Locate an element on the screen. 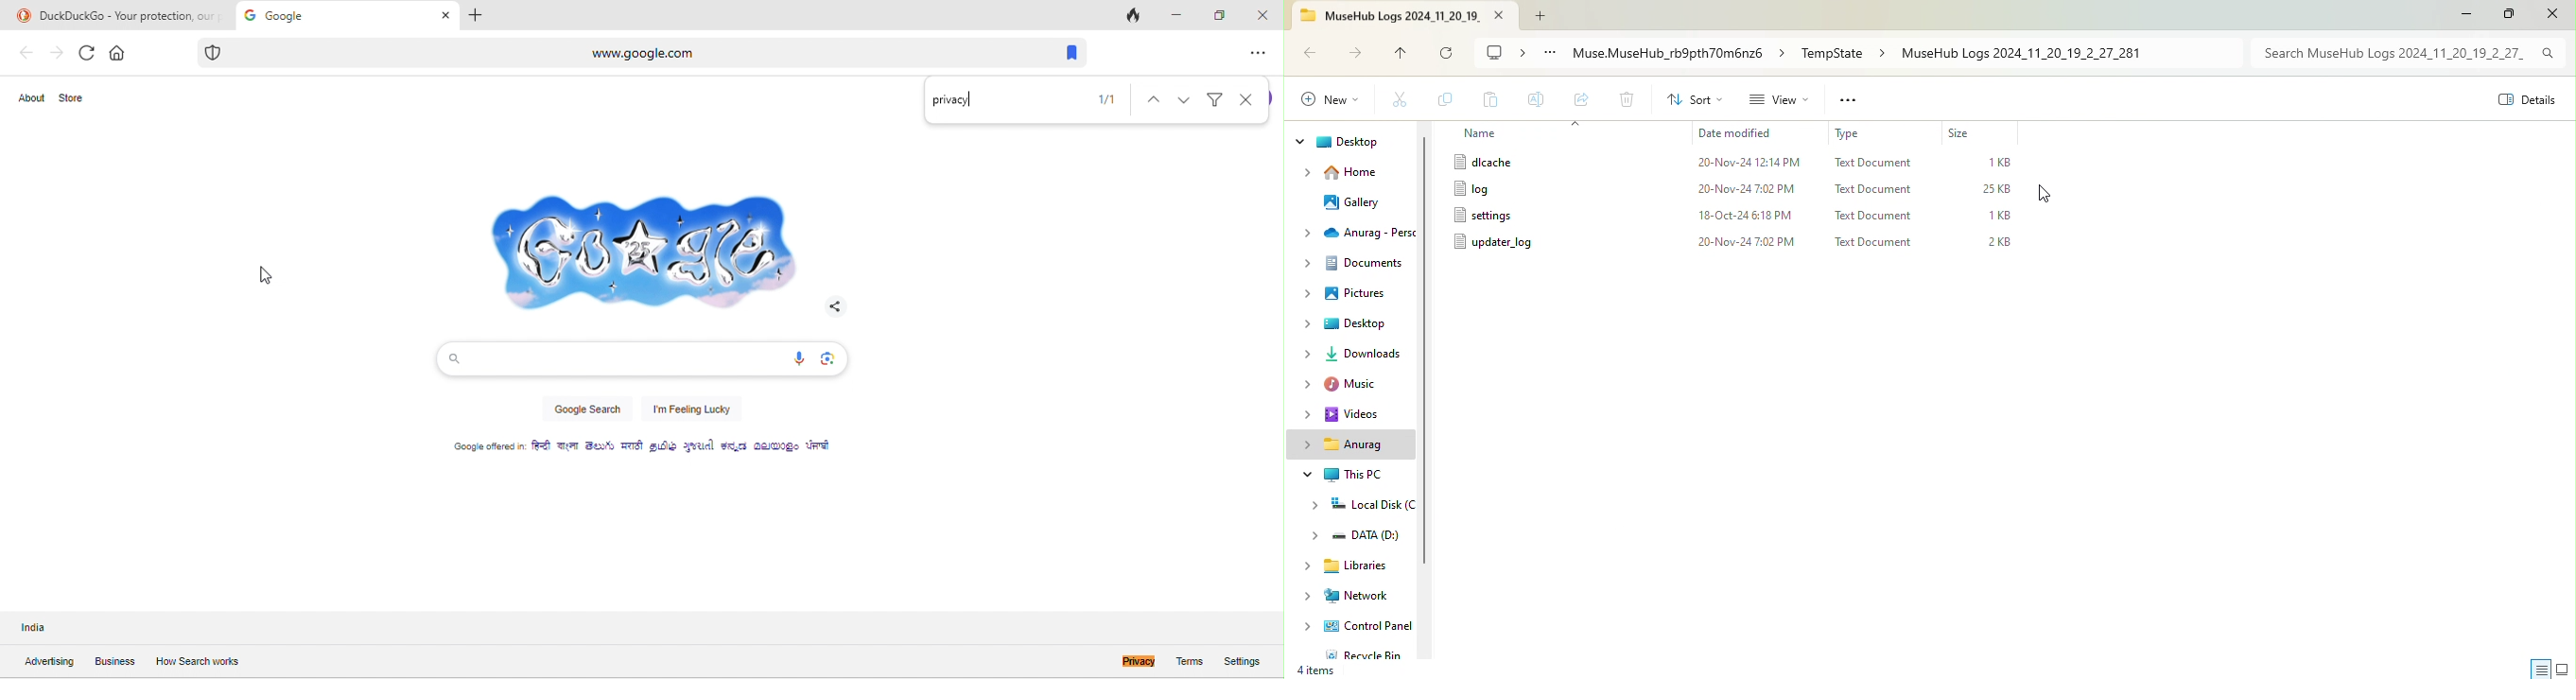 The width and height of the screenshot is (2576, 700). Vertical scroll bar is located at coordinates (1423, 350).